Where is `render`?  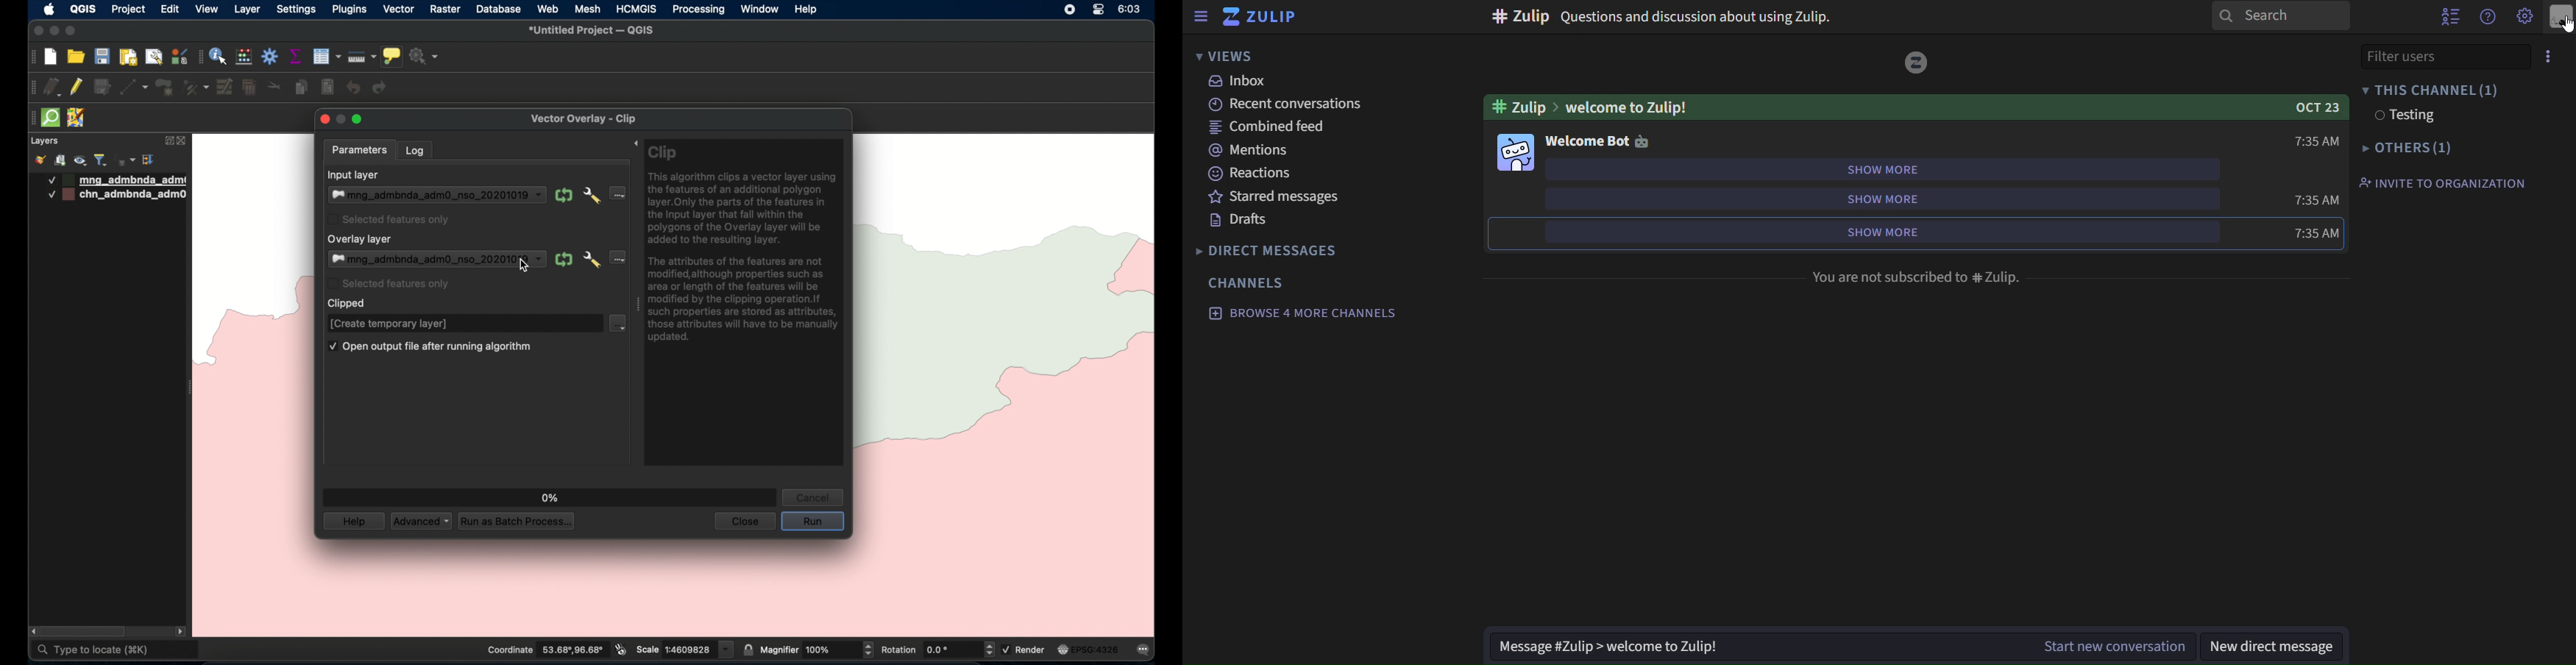
render is located at coordinates (1025, 649).